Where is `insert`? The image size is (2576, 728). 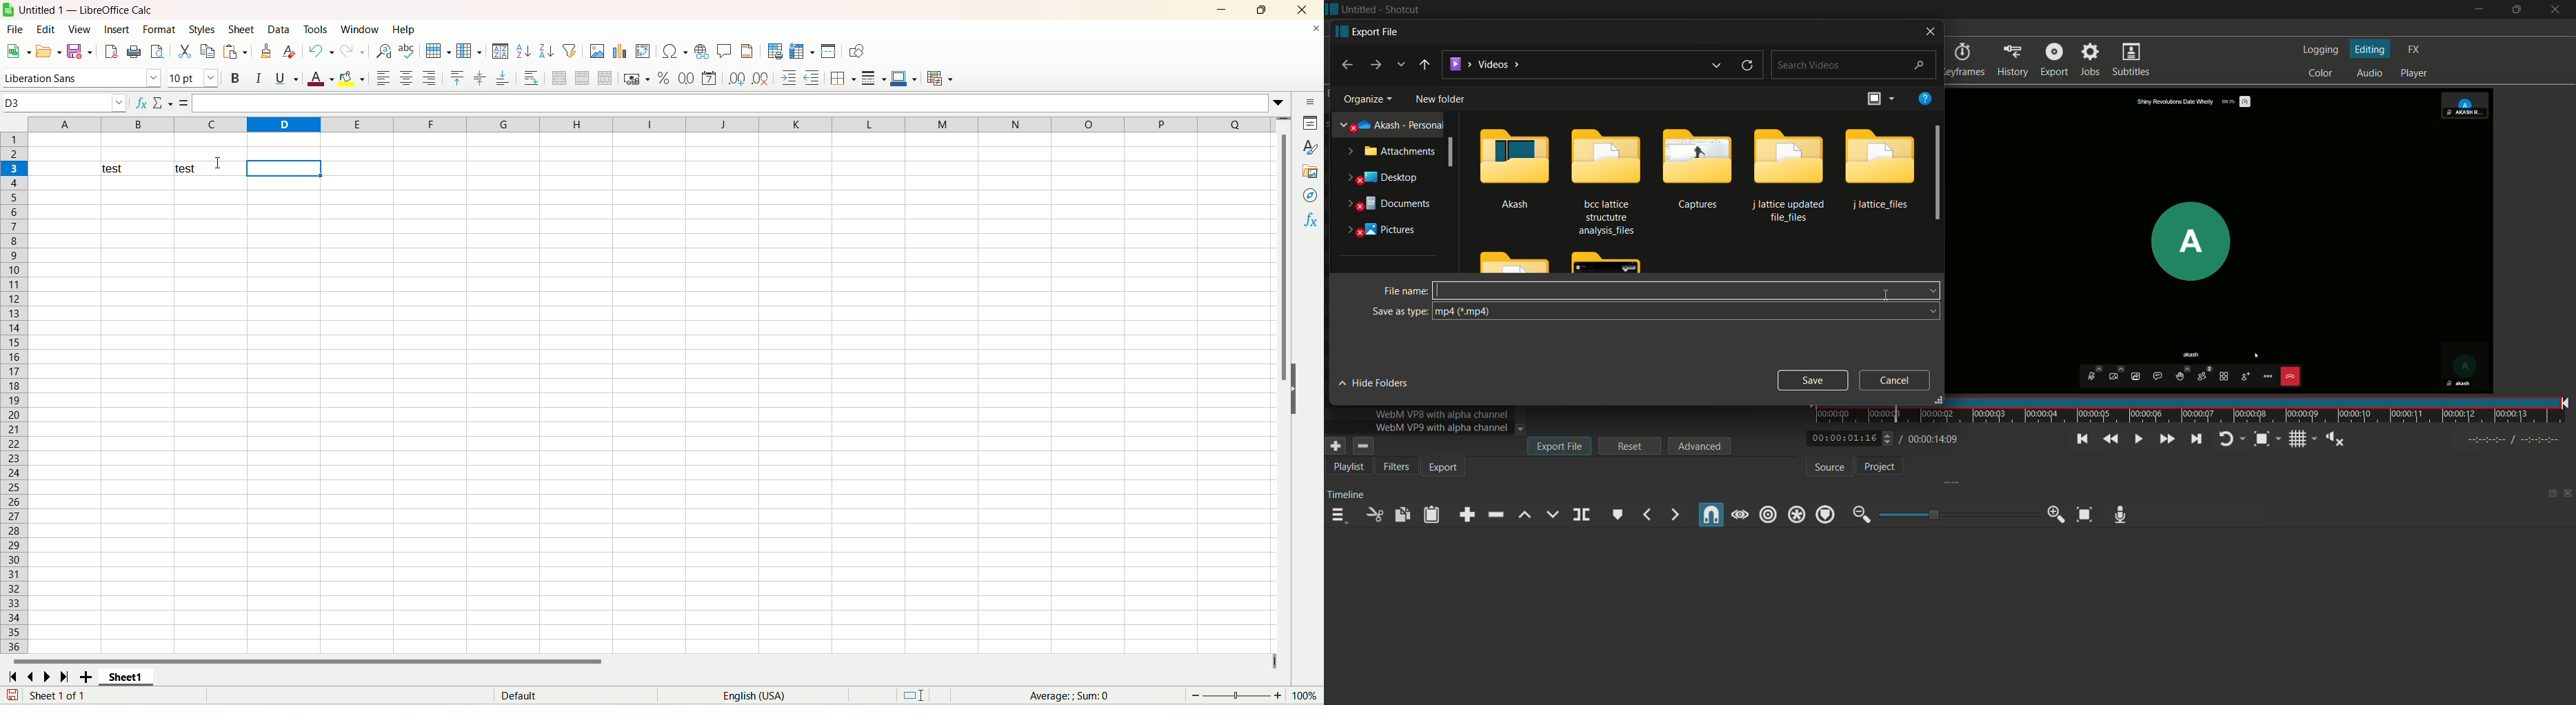 insert is located at coordinates (117, 29).